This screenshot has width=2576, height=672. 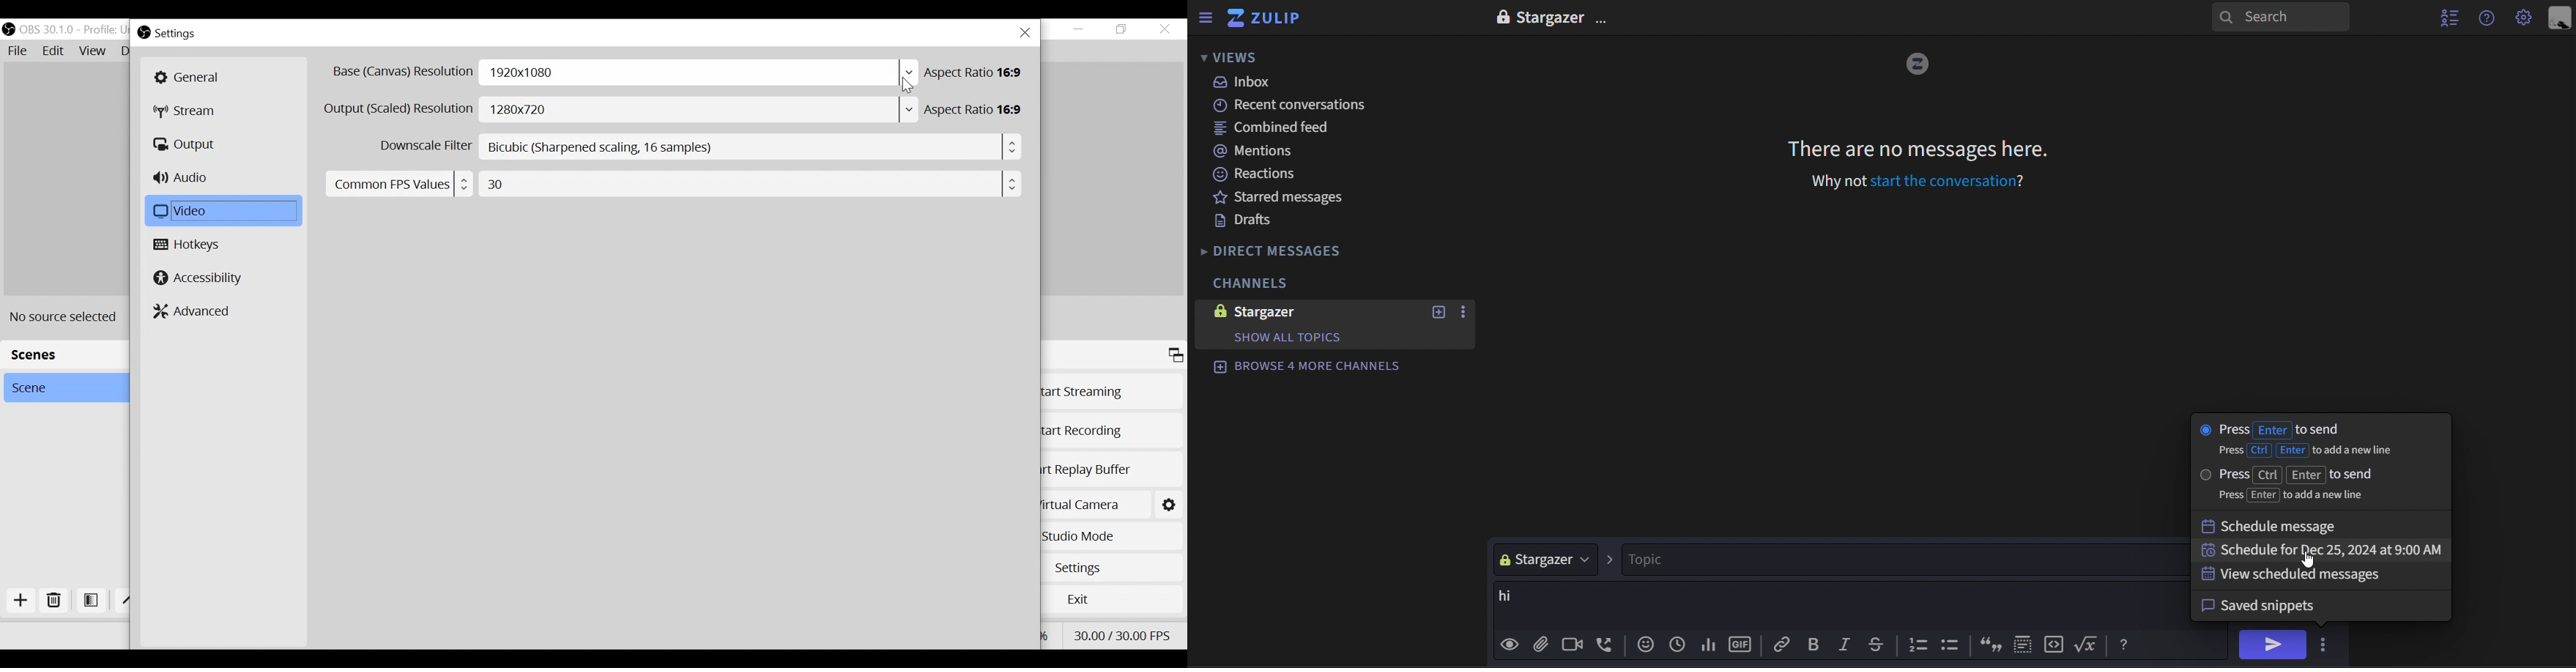 What do you see at coordinates (1291, 152) in the screenshot?
I see `mentions` at bounding box center [1291, 152].